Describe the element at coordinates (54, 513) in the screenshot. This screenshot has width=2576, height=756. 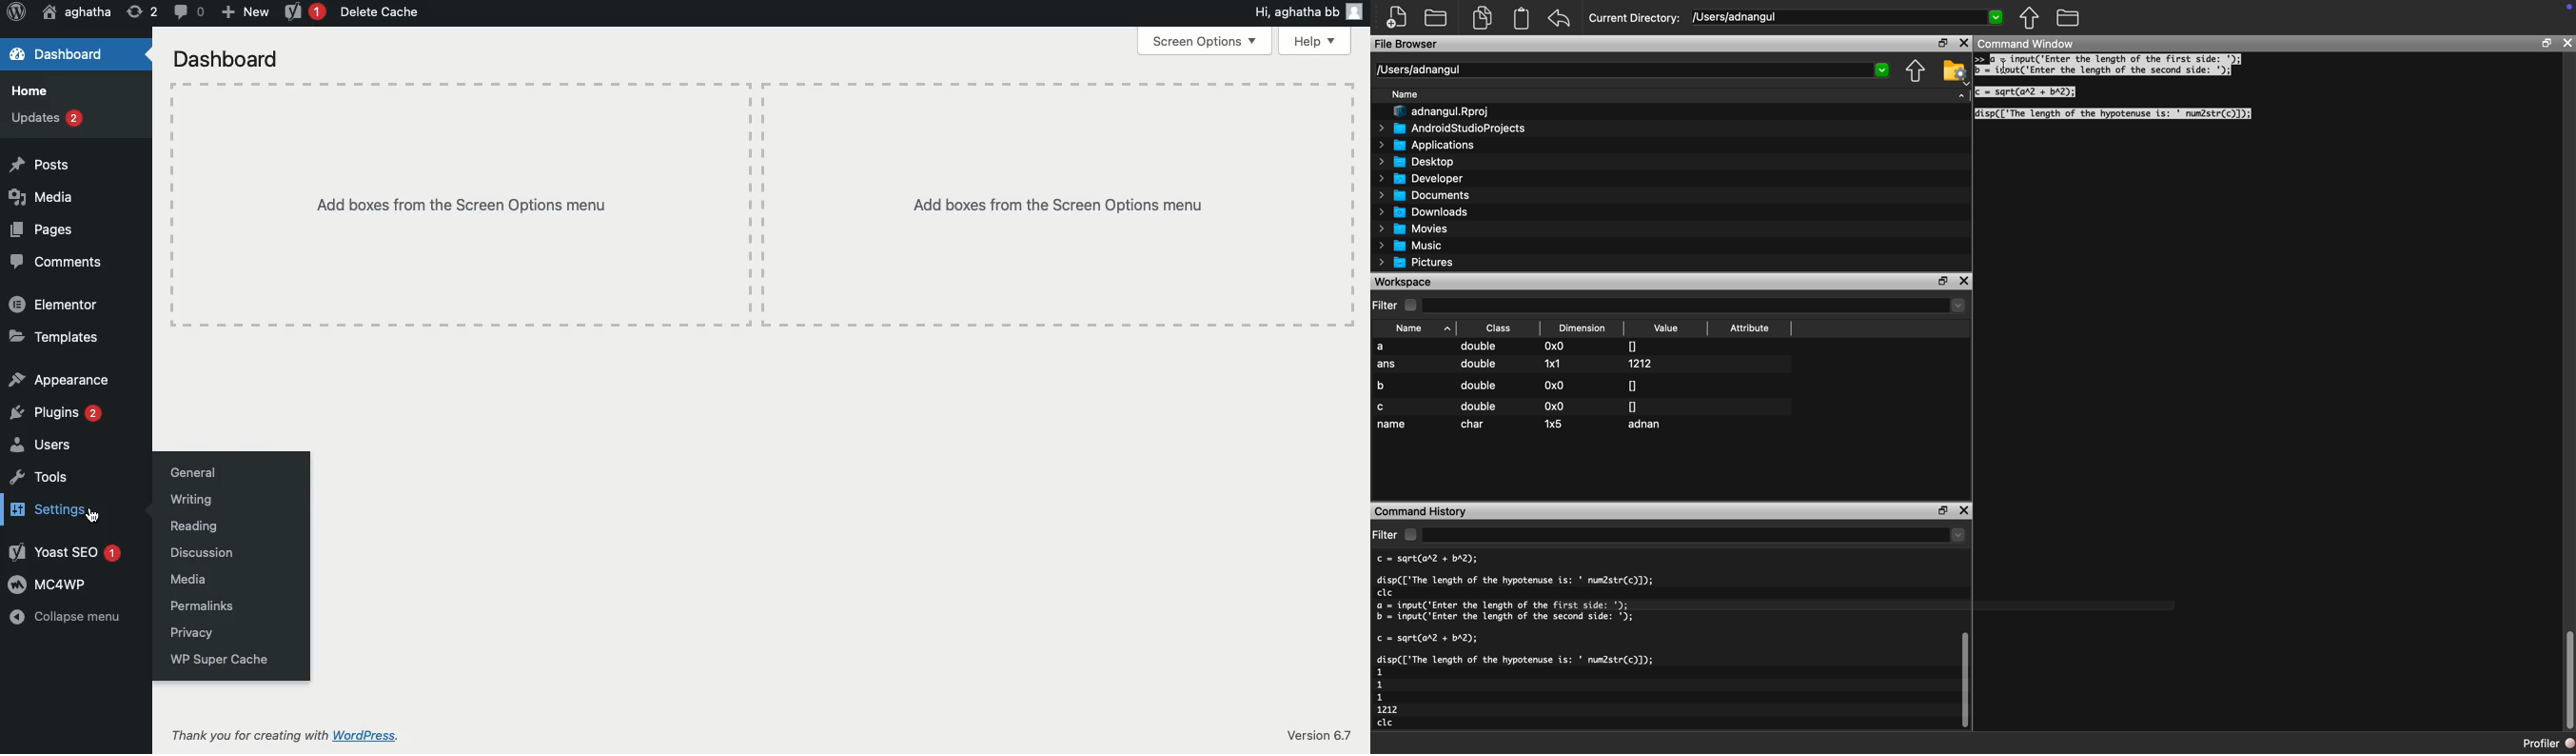
I see `Settings` at that location.